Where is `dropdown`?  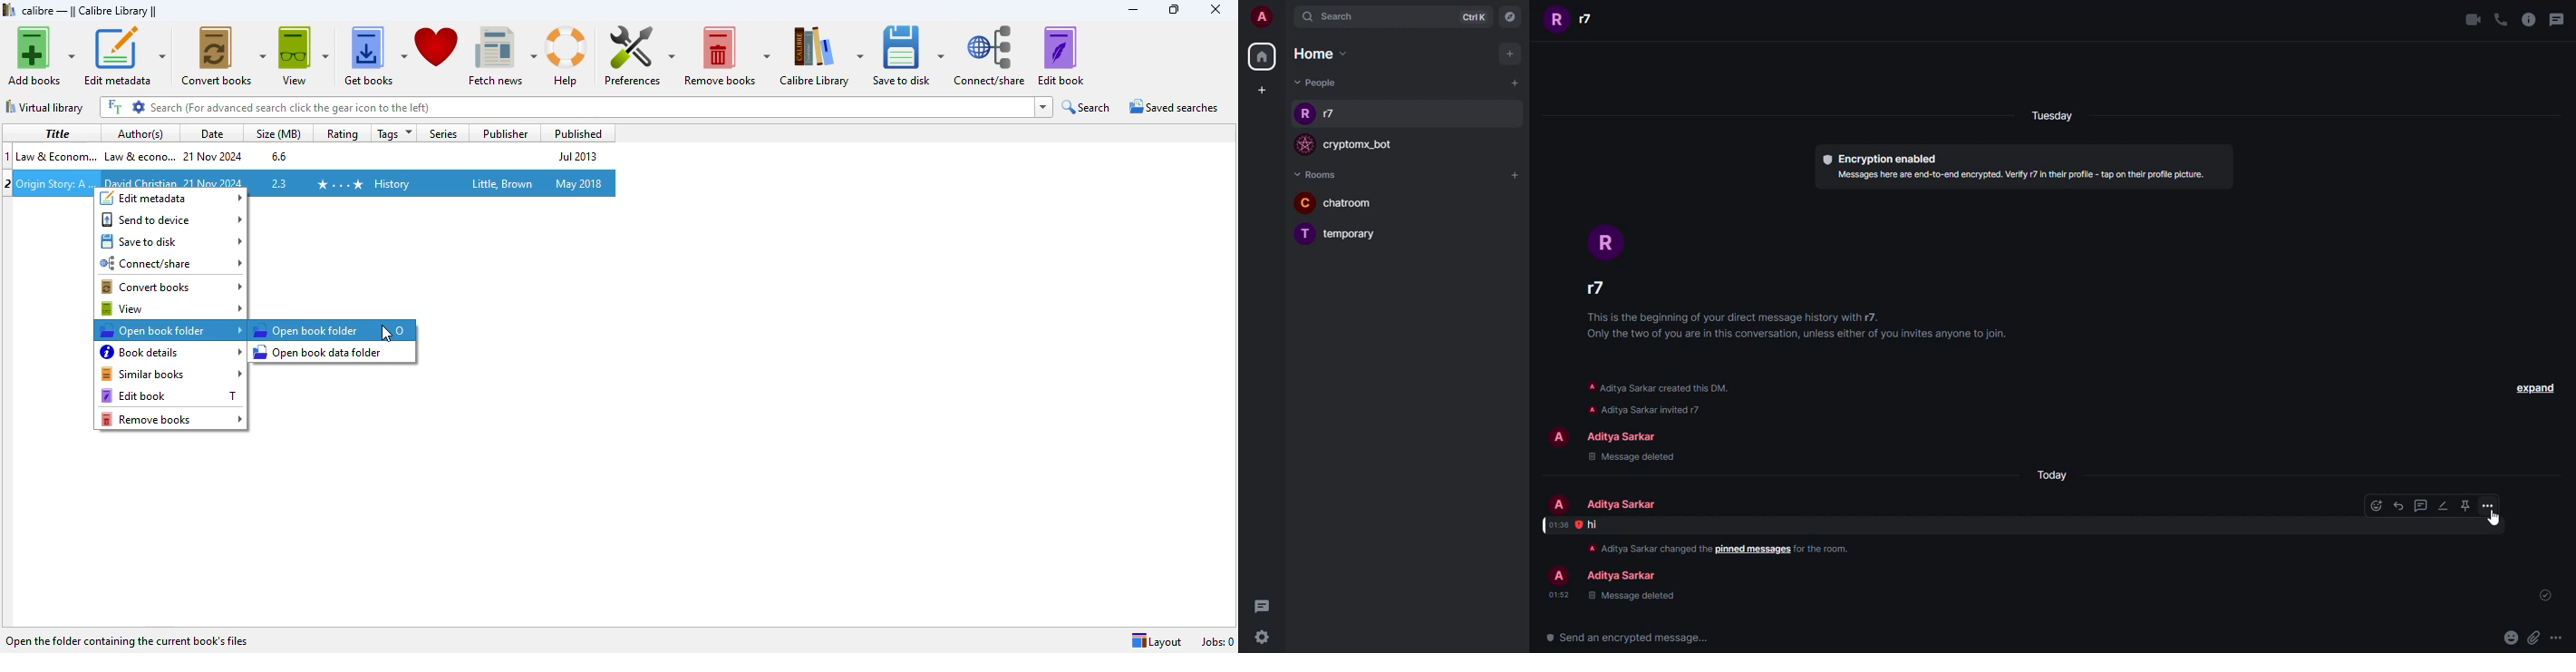 dropdown is located at coordinates (1044, 107).